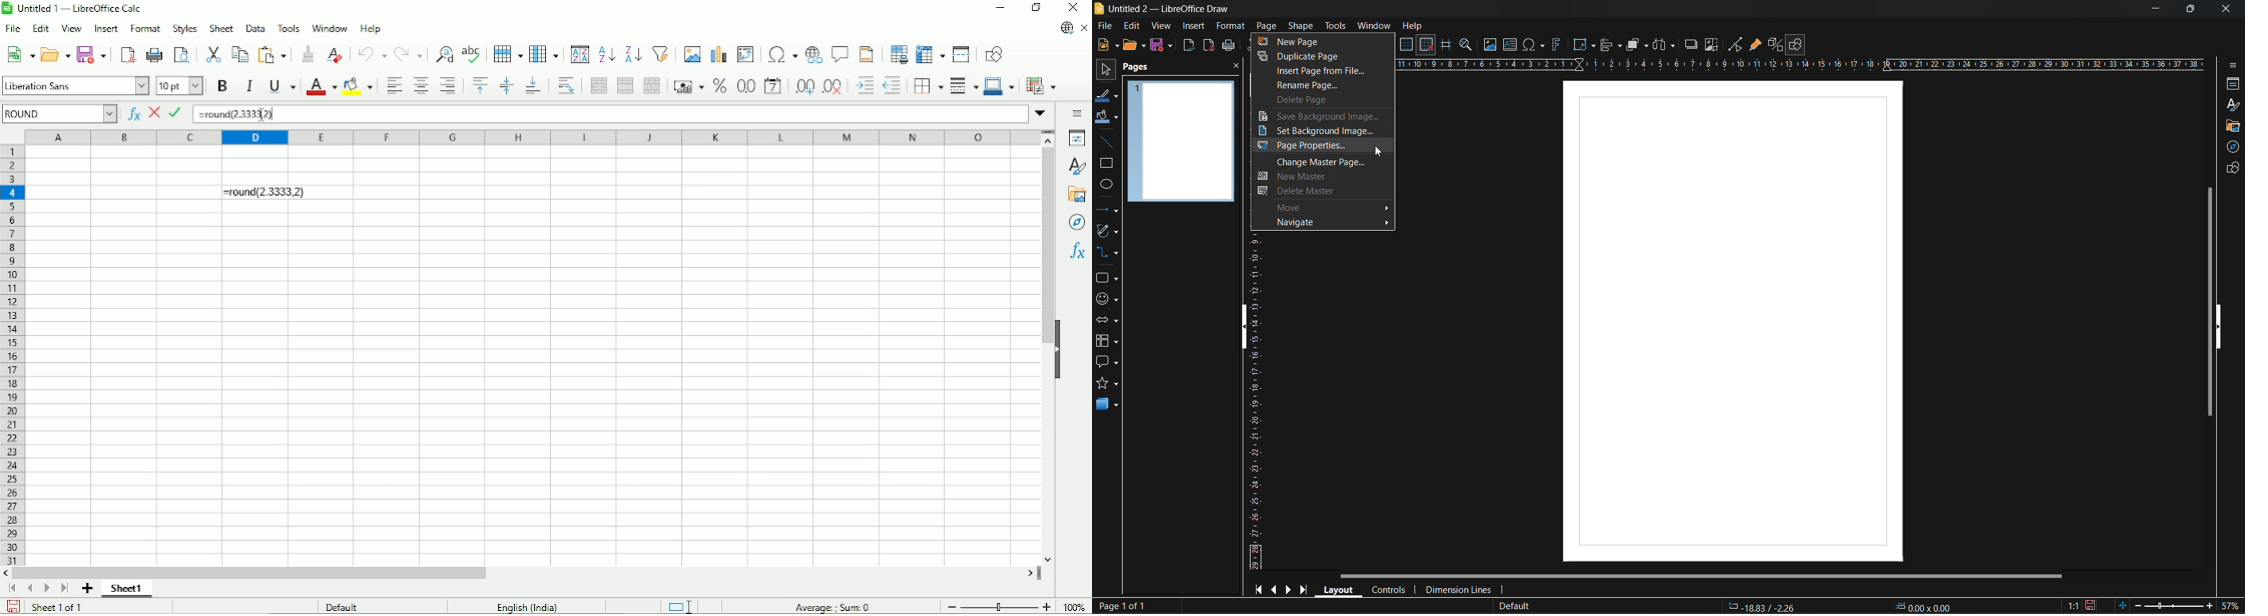  What do you see at coordinates (1106, 299) in the screenshot?
I see `symbol shapes` at bounding box center [1106, 299].